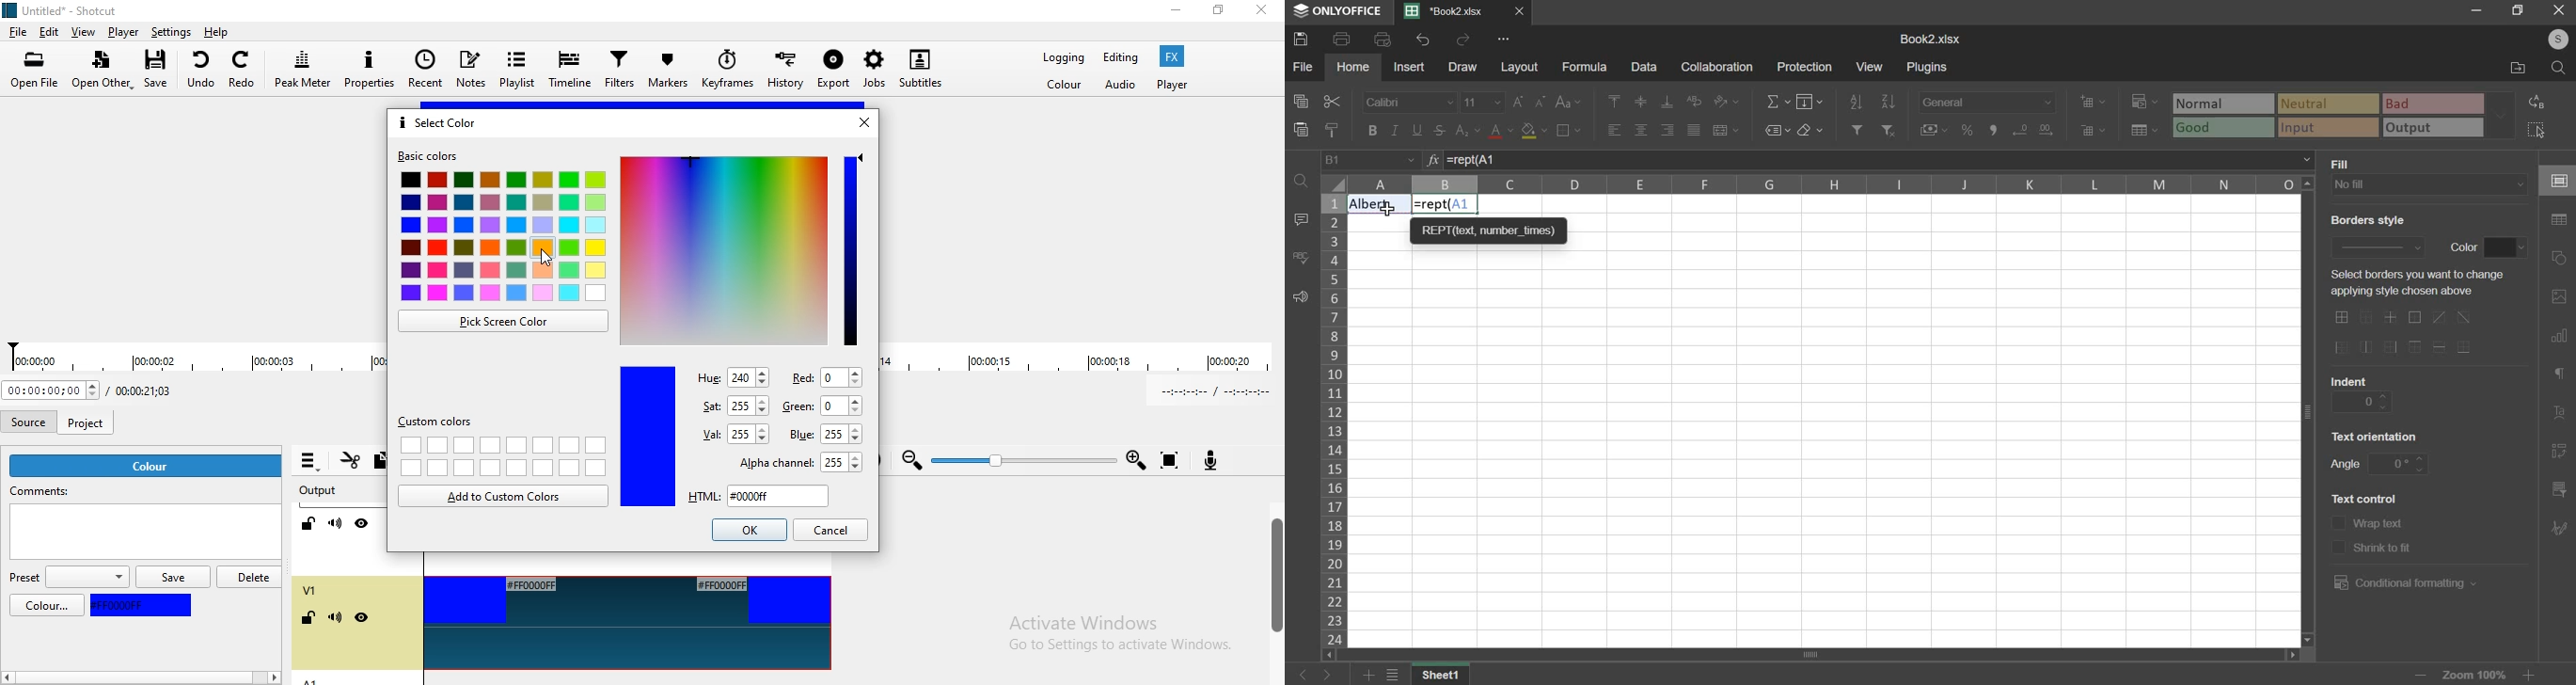  Describe the element at coordinates (2145, 100) in the screenshot. I see `conditional formatting` at that location.